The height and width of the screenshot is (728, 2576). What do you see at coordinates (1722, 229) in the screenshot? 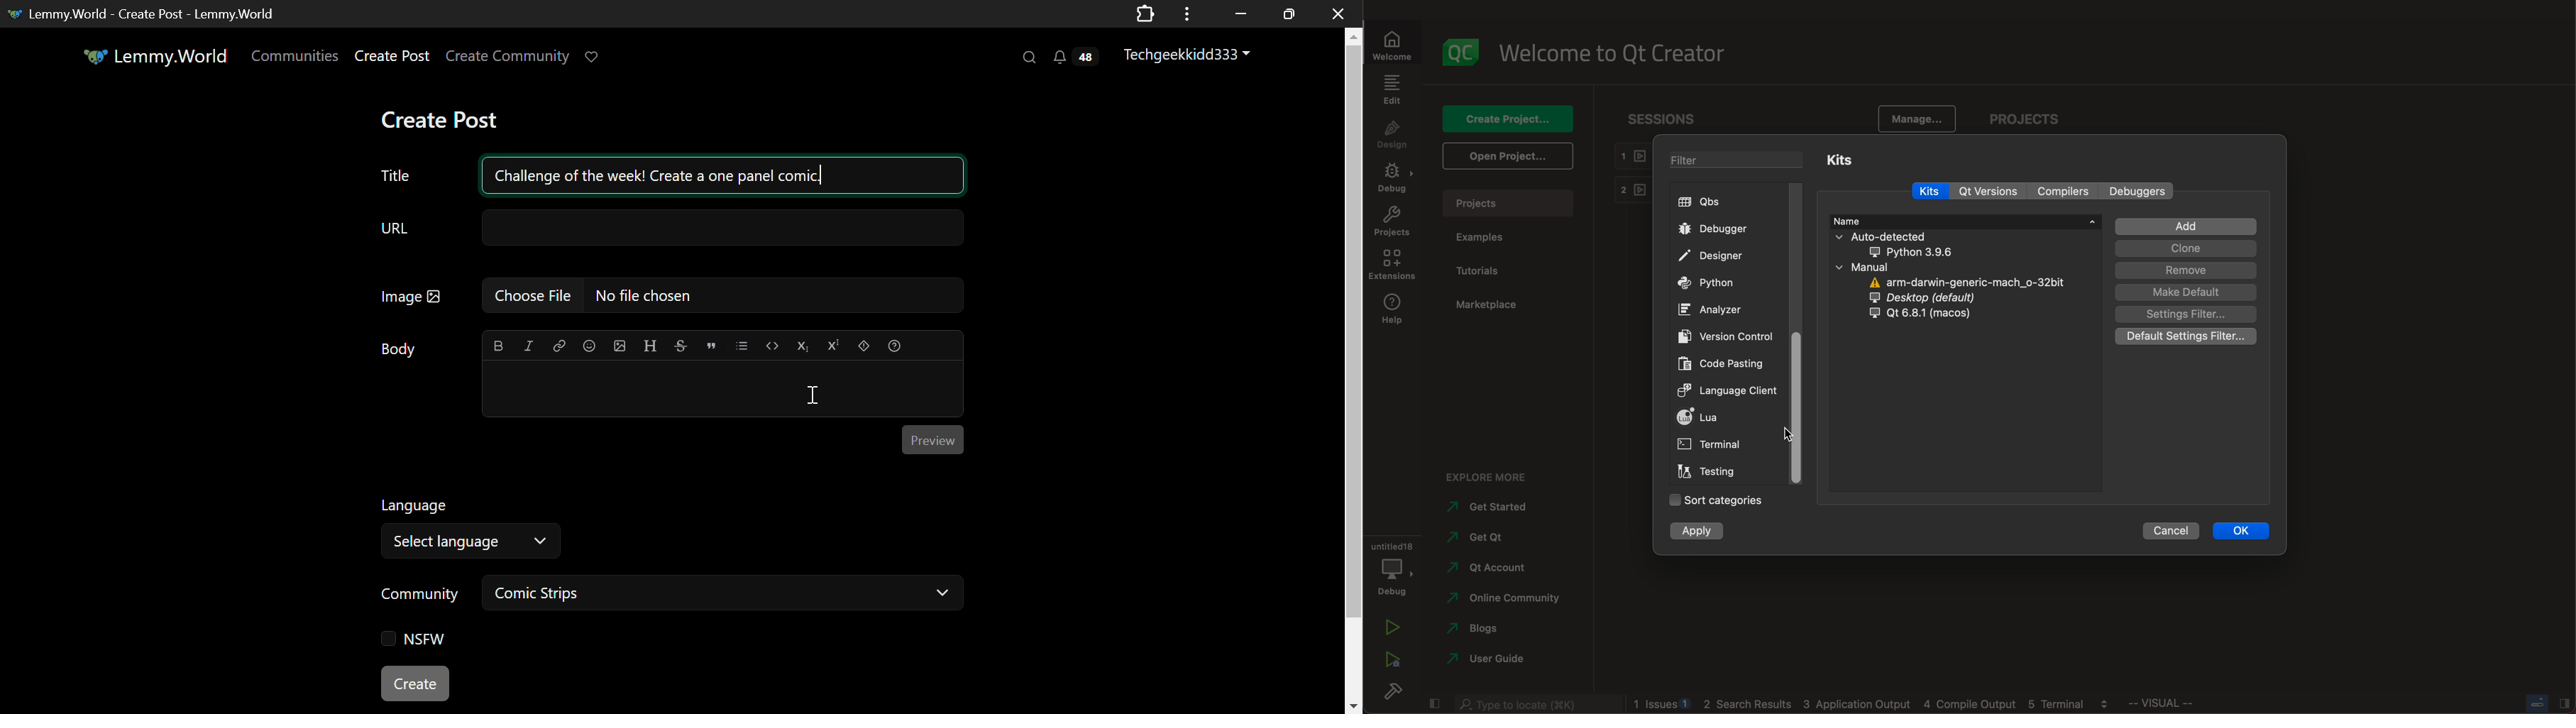
I see `debugger` at bounding box center [1722, 229].